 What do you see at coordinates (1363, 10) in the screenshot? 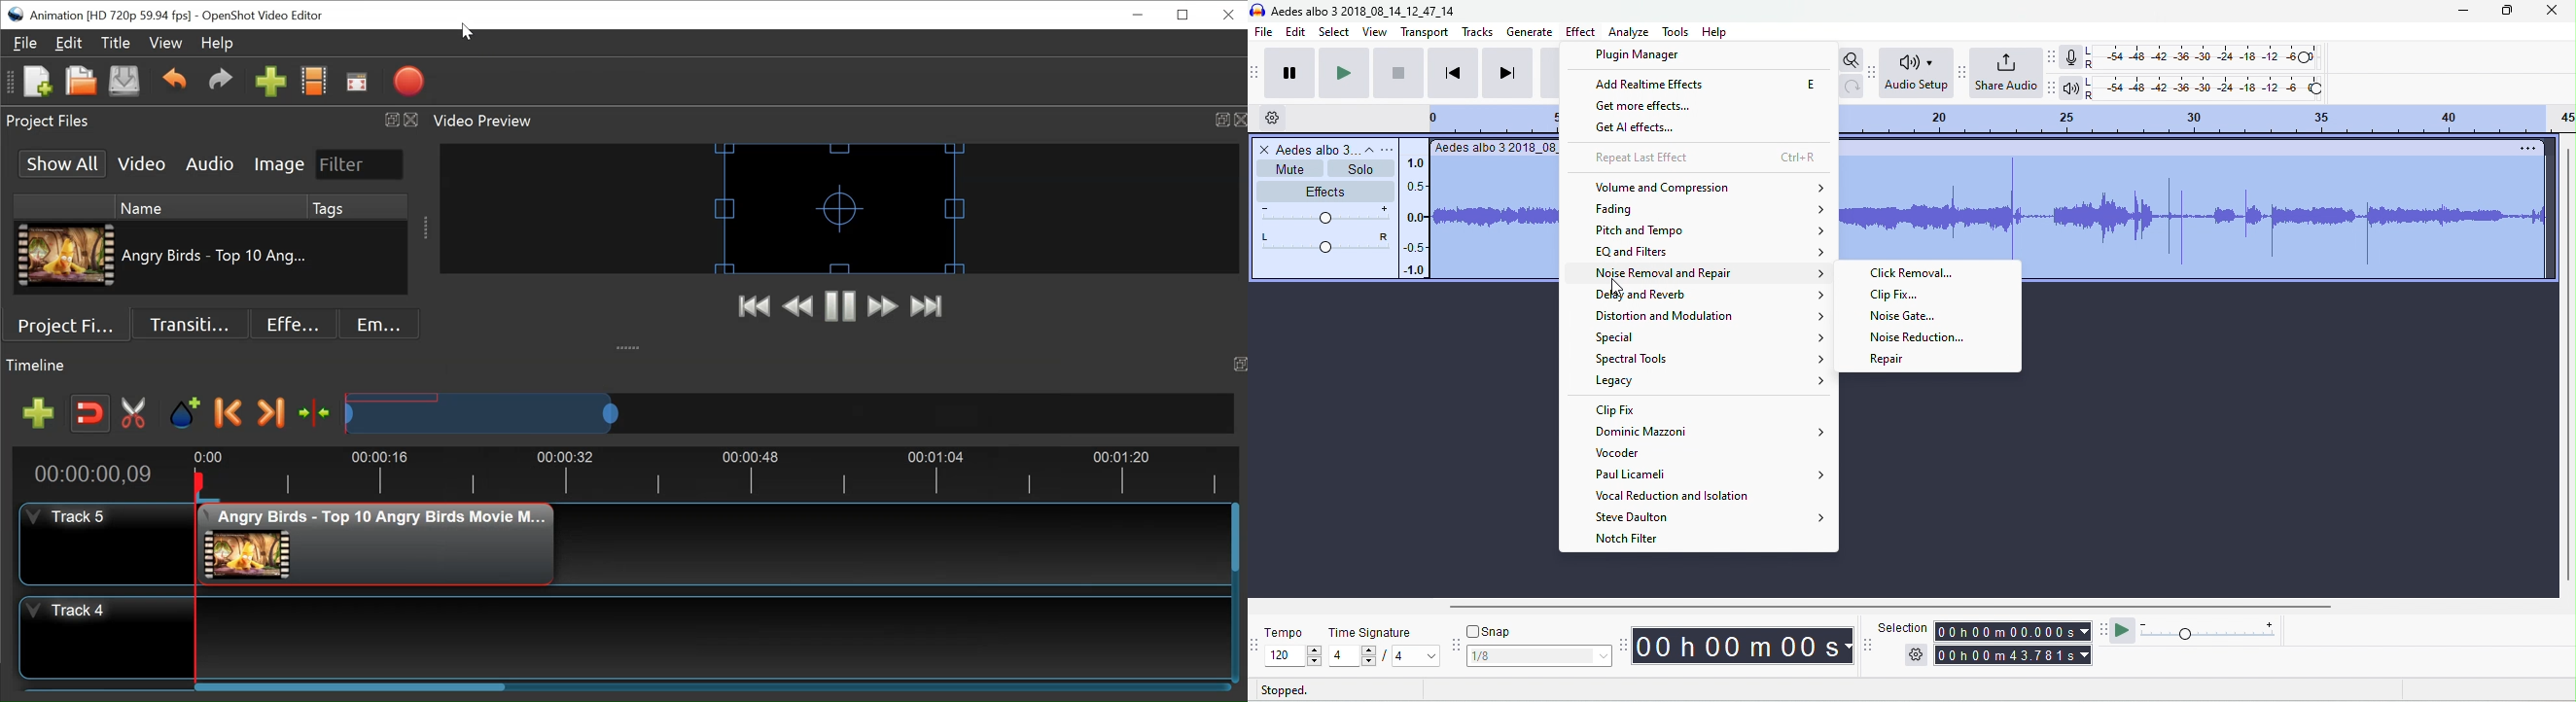
I see `title` at bounding box center [1363, 10].